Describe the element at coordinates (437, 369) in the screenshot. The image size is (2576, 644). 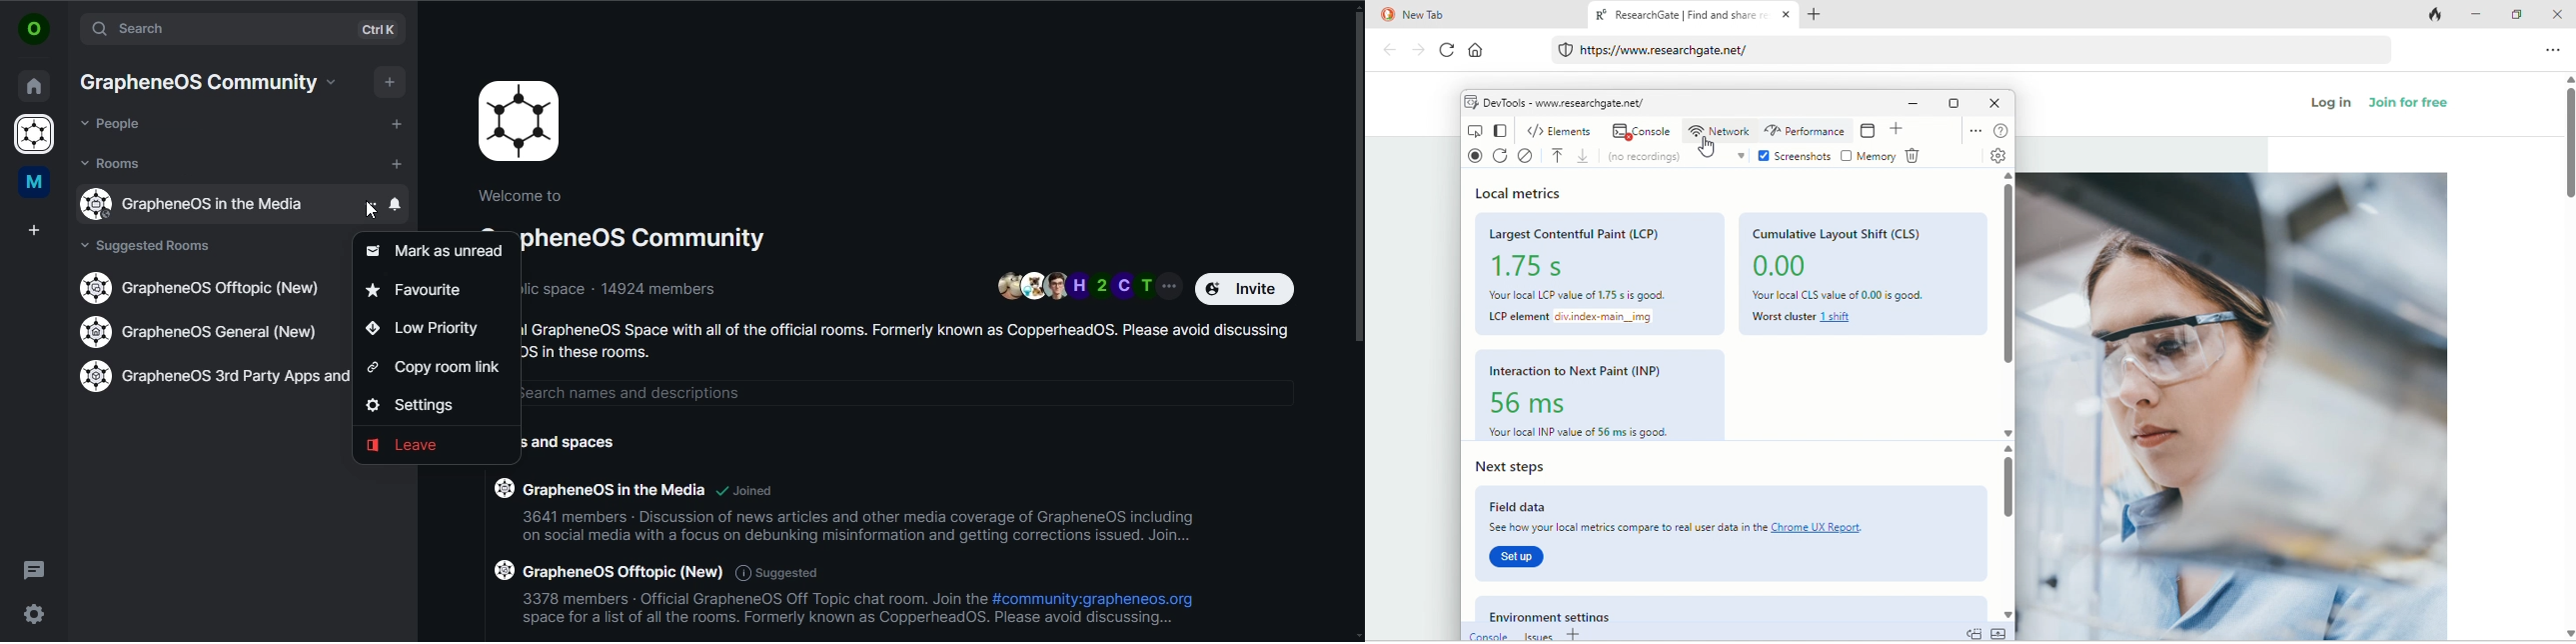
I see `copy room link` at that location.